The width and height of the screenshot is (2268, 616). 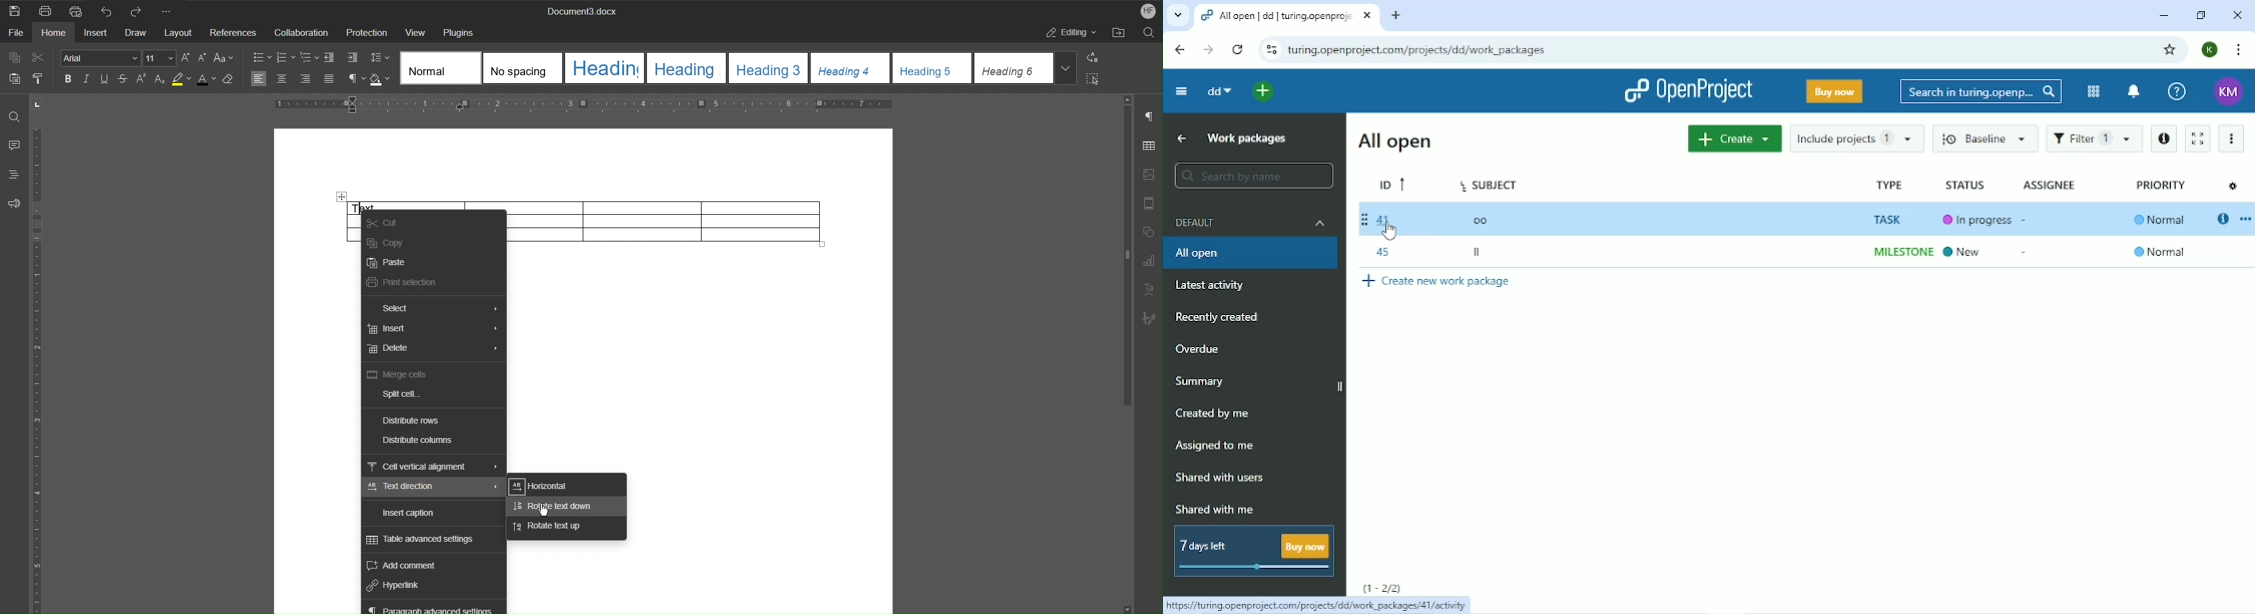 I want to click on Rotate text up, so click(x=552, y=526).